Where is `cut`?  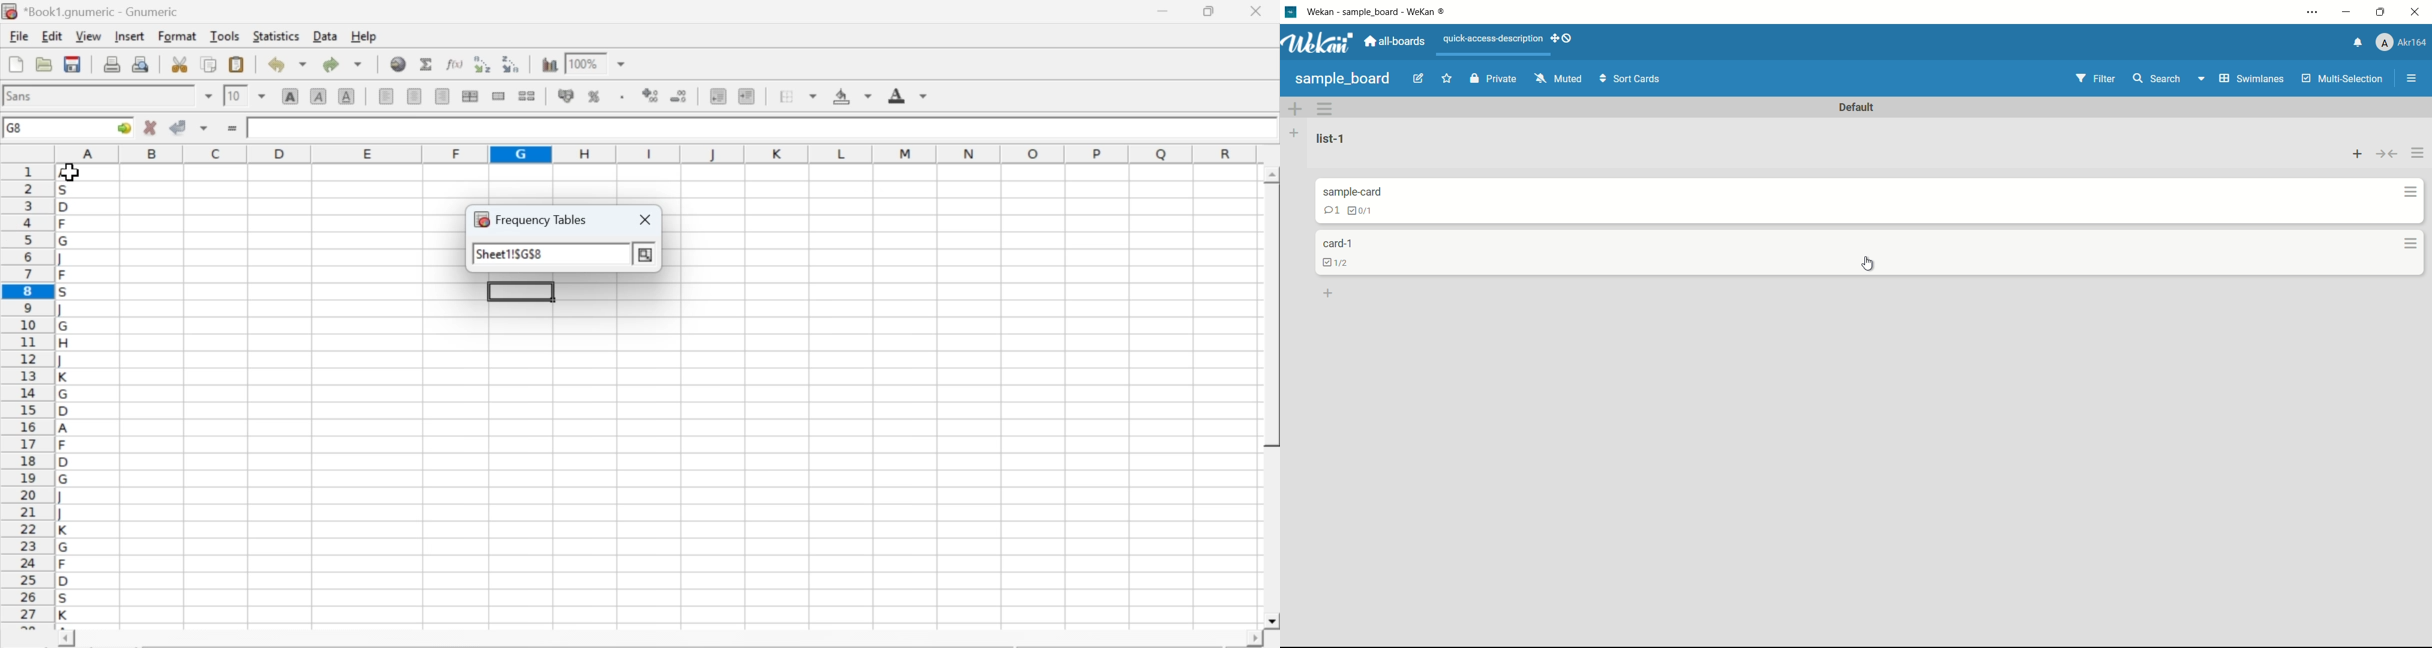
cut is located at coordinates (179, 64).